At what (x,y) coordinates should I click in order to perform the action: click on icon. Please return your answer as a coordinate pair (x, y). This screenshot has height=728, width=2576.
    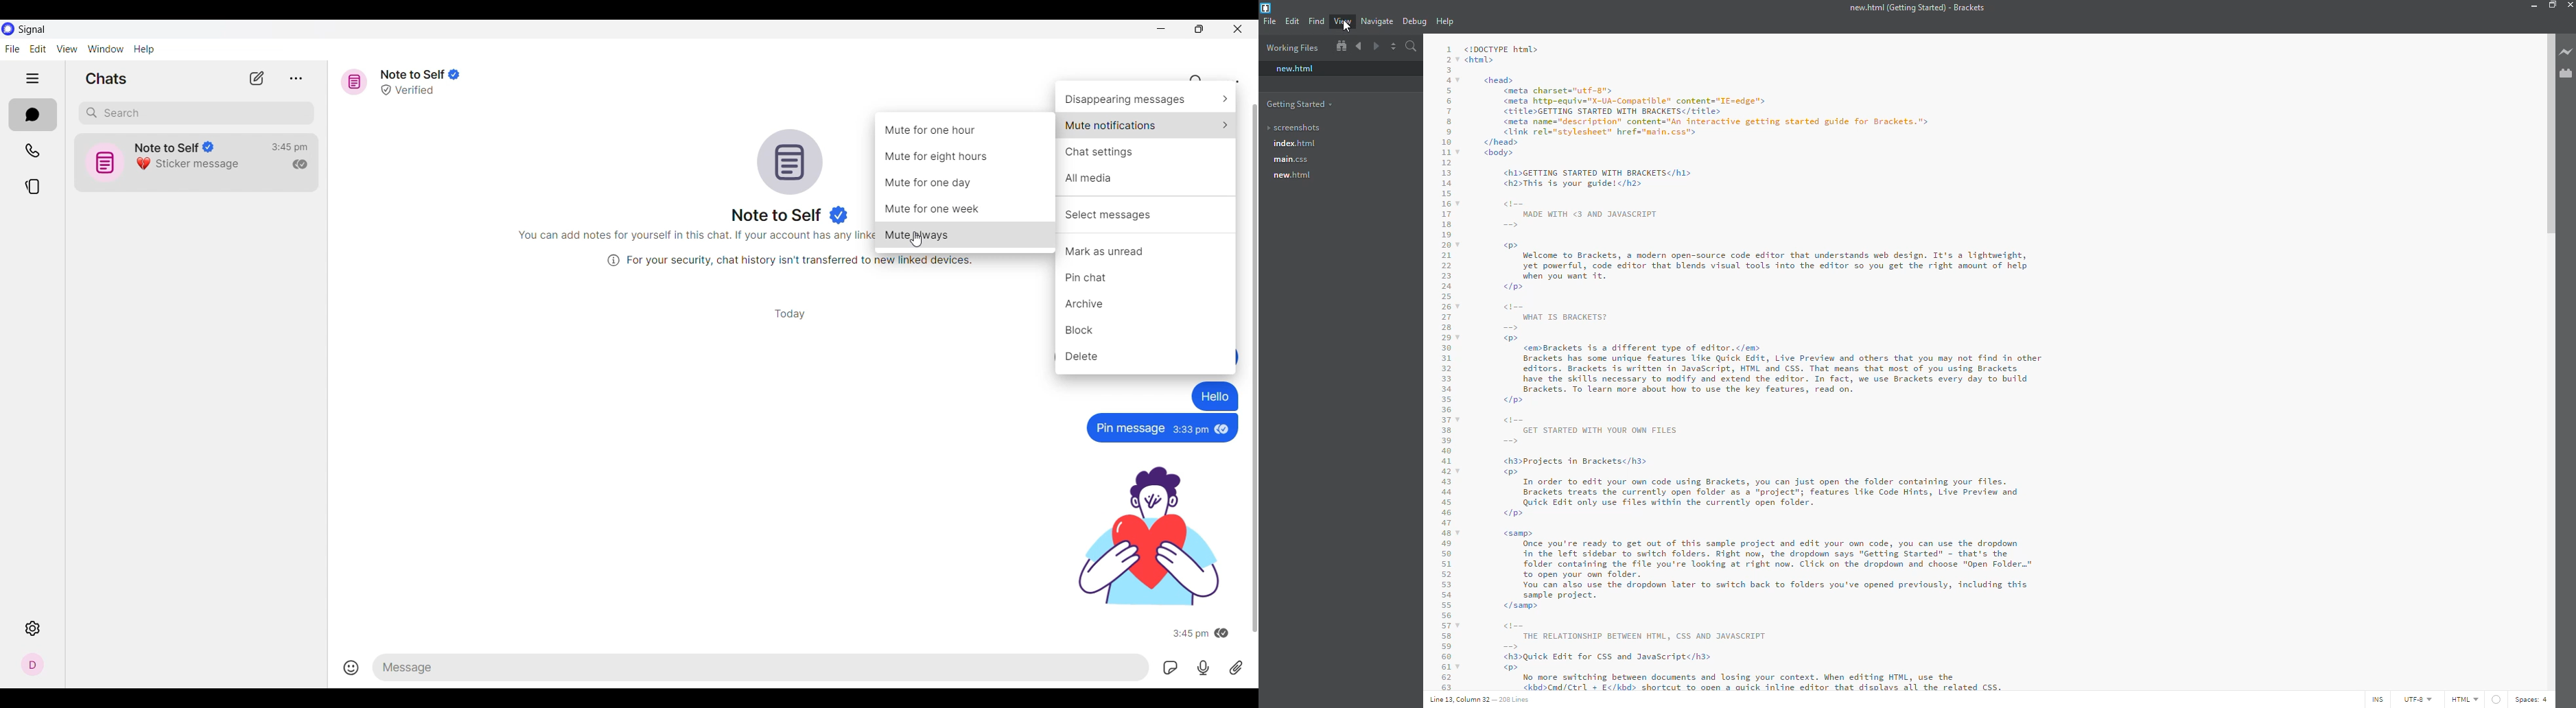
    Looking at the image, I should click on (103, 162).